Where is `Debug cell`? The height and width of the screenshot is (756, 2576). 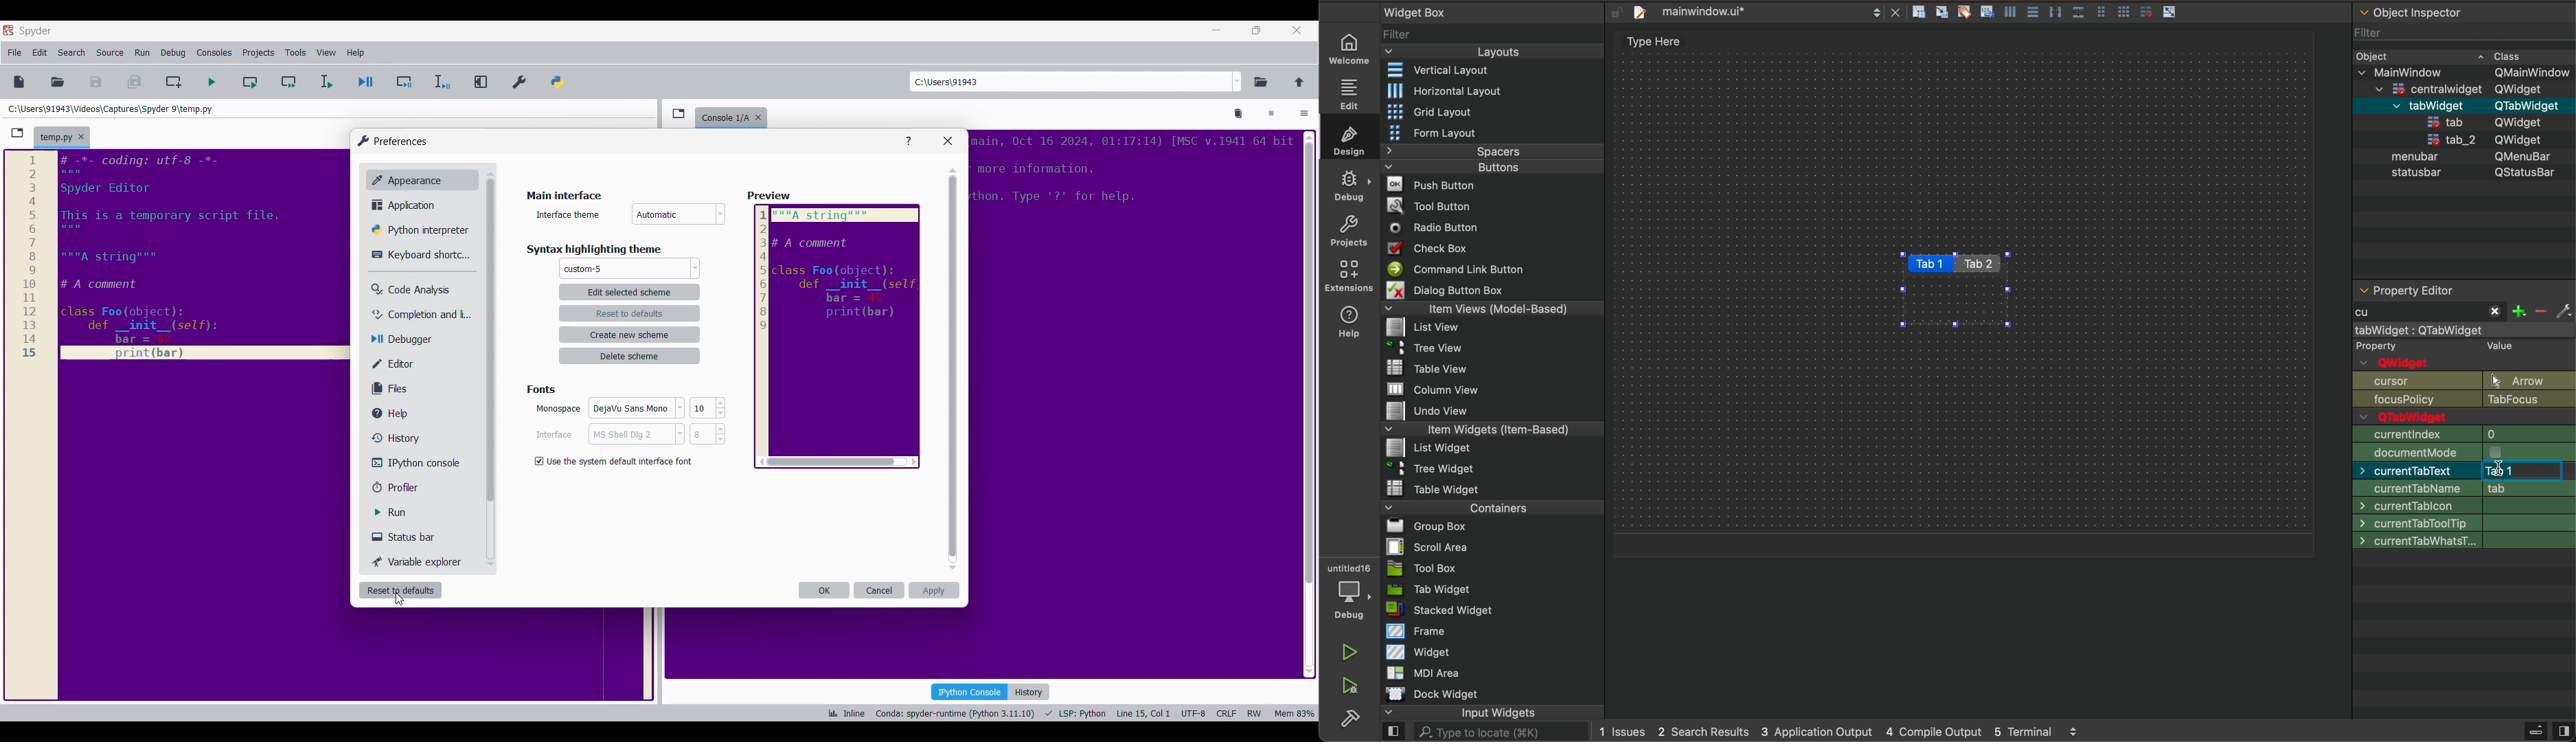
Debug cell is located at coordinates (404, 82).